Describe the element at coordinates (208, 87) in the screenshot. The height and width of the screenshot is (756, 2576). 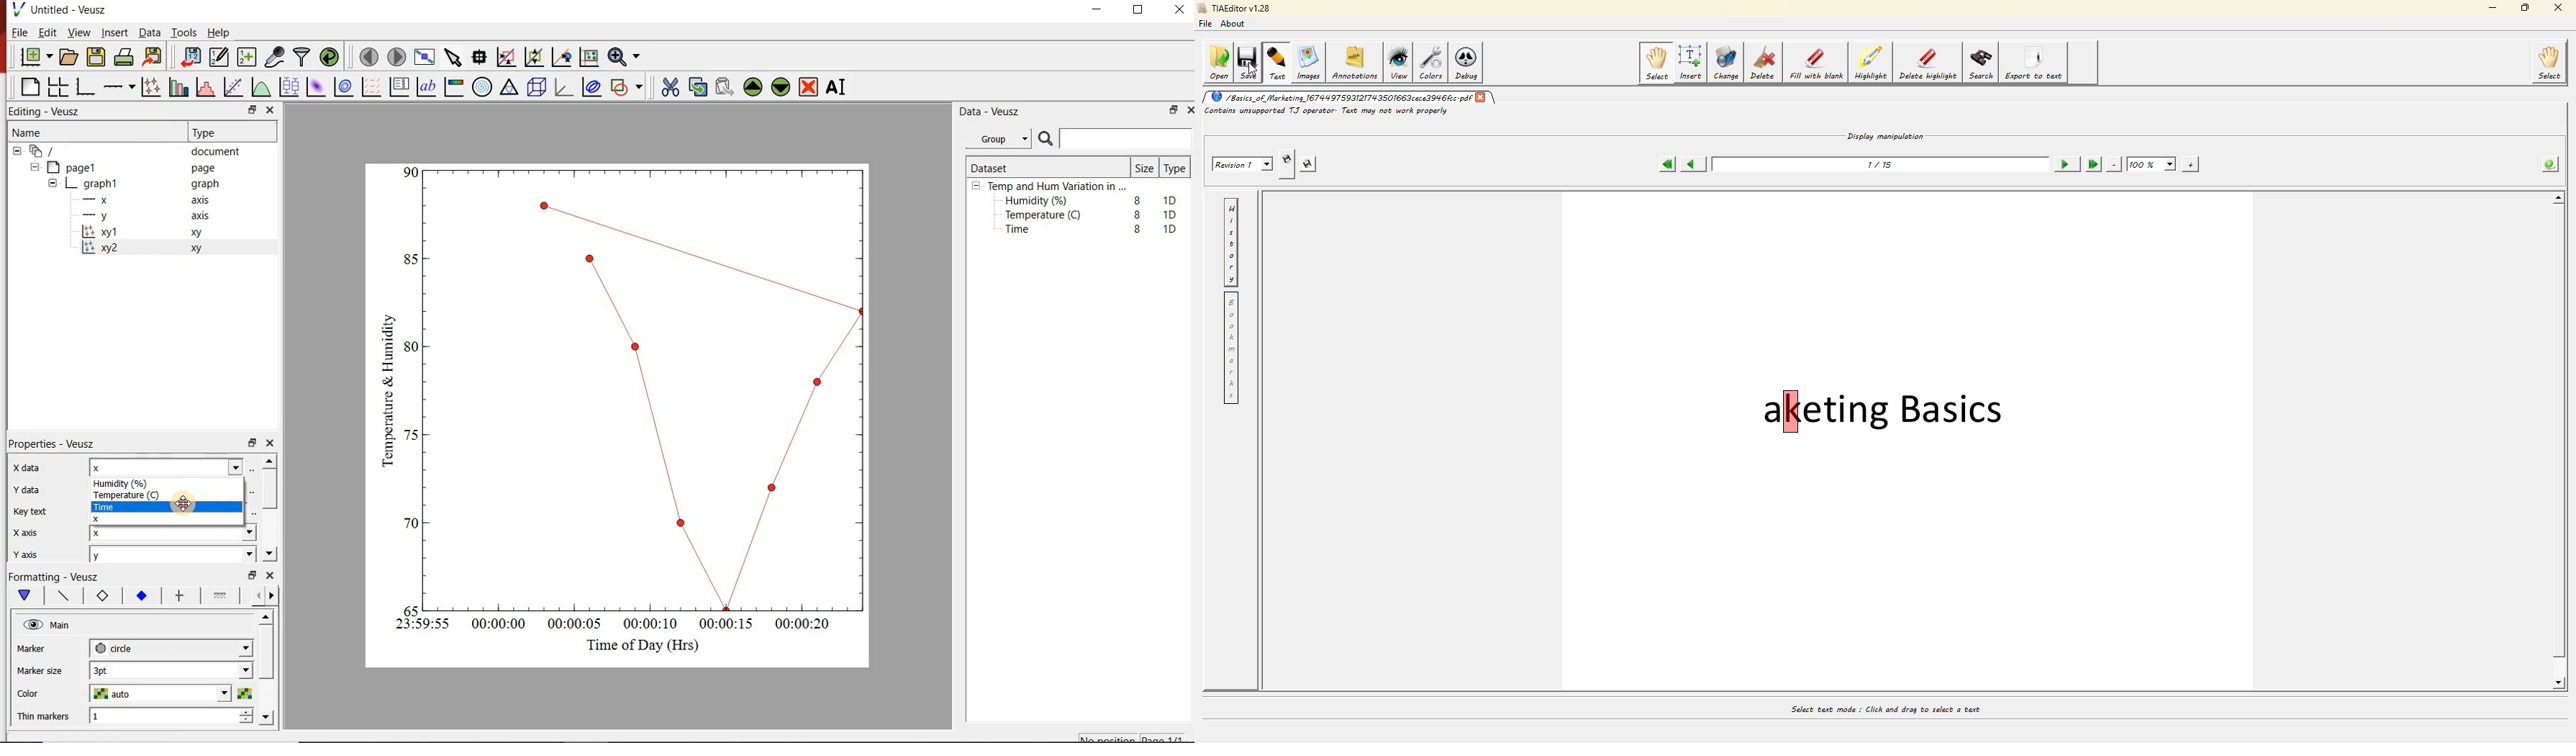
I see `histogram of a dataset` at that location.